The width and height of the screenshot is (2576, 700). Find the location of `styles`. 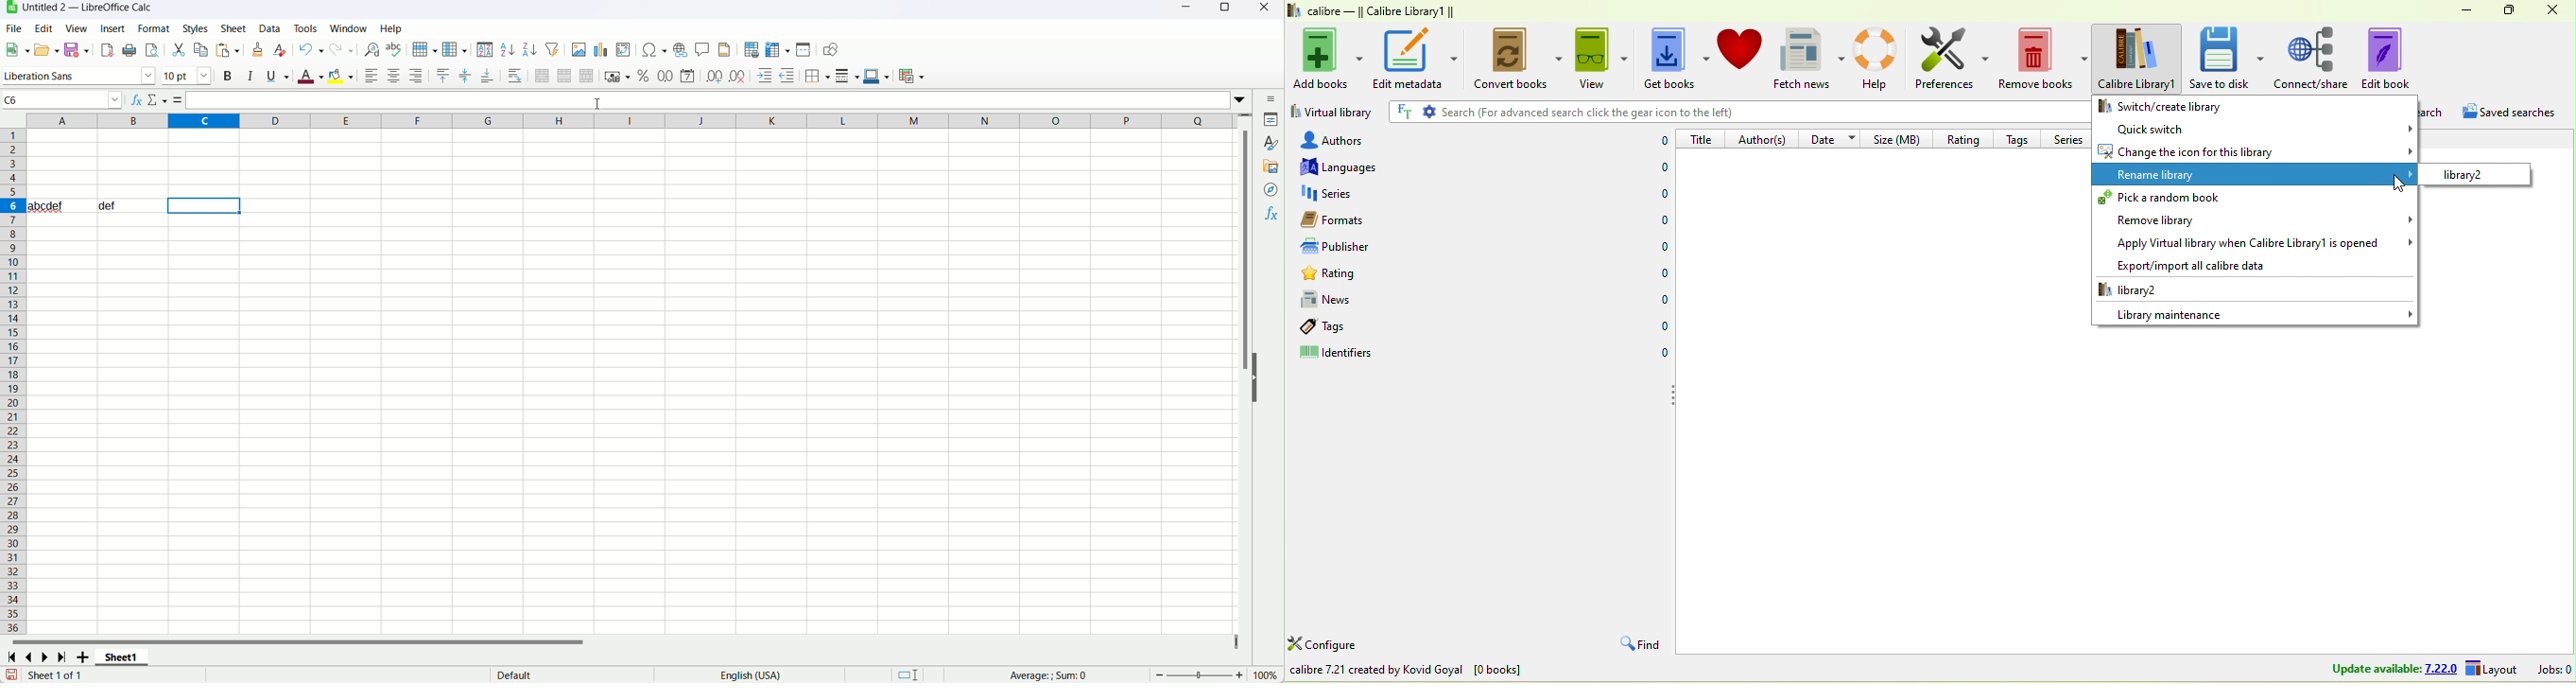

styles is located at coordinates (1272, 145).